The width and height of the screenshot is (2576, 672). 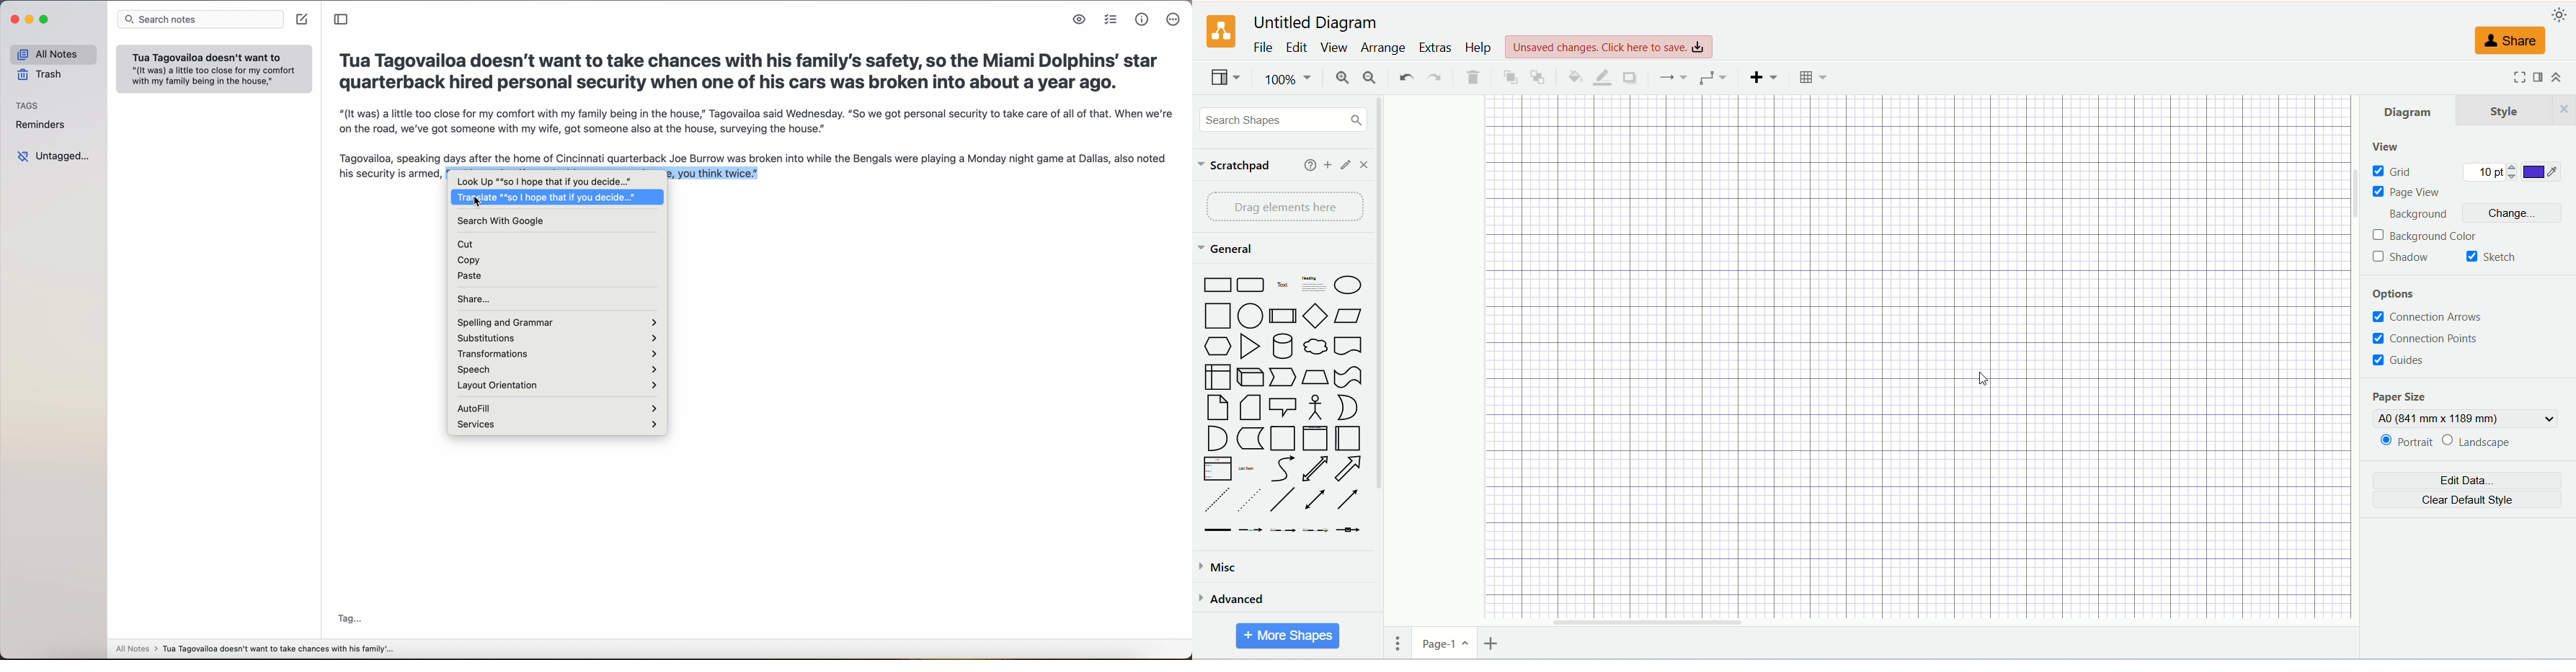 What do you see at coordinates (1287, 79) in the screenshot?
I see `100%` at bounding box center [1287, 79].